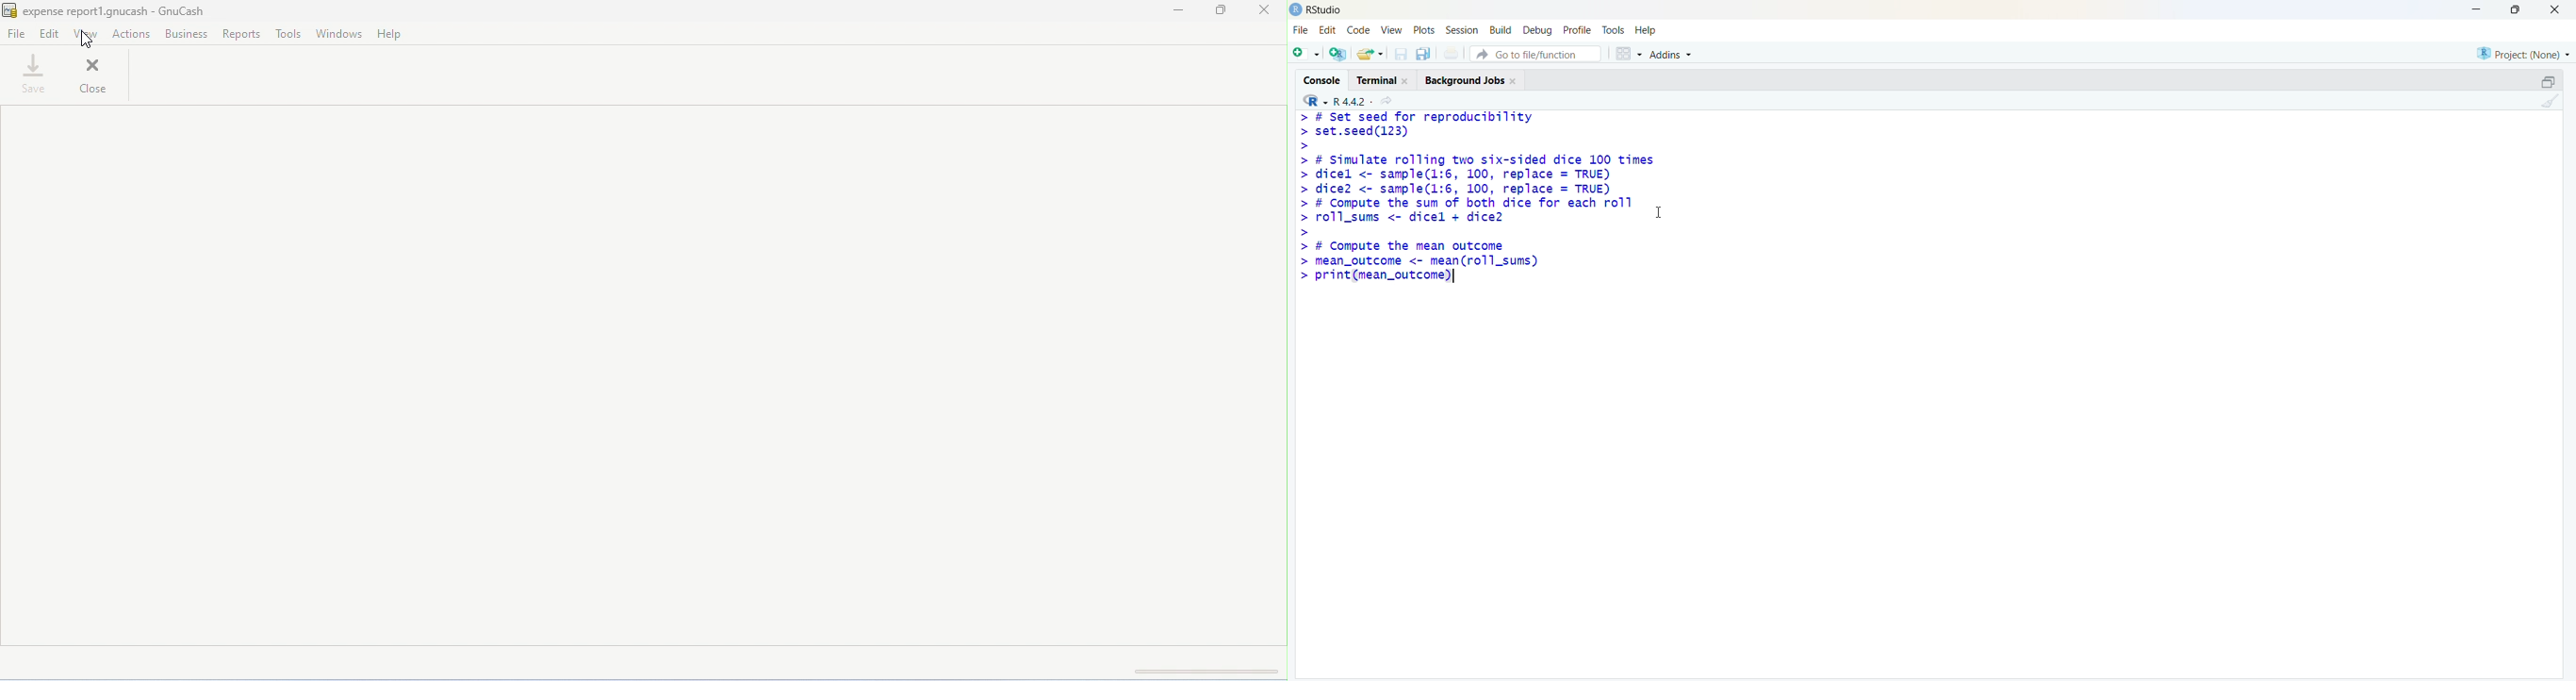 The image size is (2576, 700). I want to click on > # Set seed for reproducibility> set.seed(123)>> # Simulate rolling two six-sided dice 100 times> dicel <- sample(1:6, 100, replace = TRUE)> dice2 <- sample(1:6, 100, replace = TRUE)> # Compute the sum of both dice for each rollroll_sums <- dicel + dice2# Compute the mean outcomemean_outcome <- mean(roll_sums)>> print(mean_outcome), so click(1475, 197).